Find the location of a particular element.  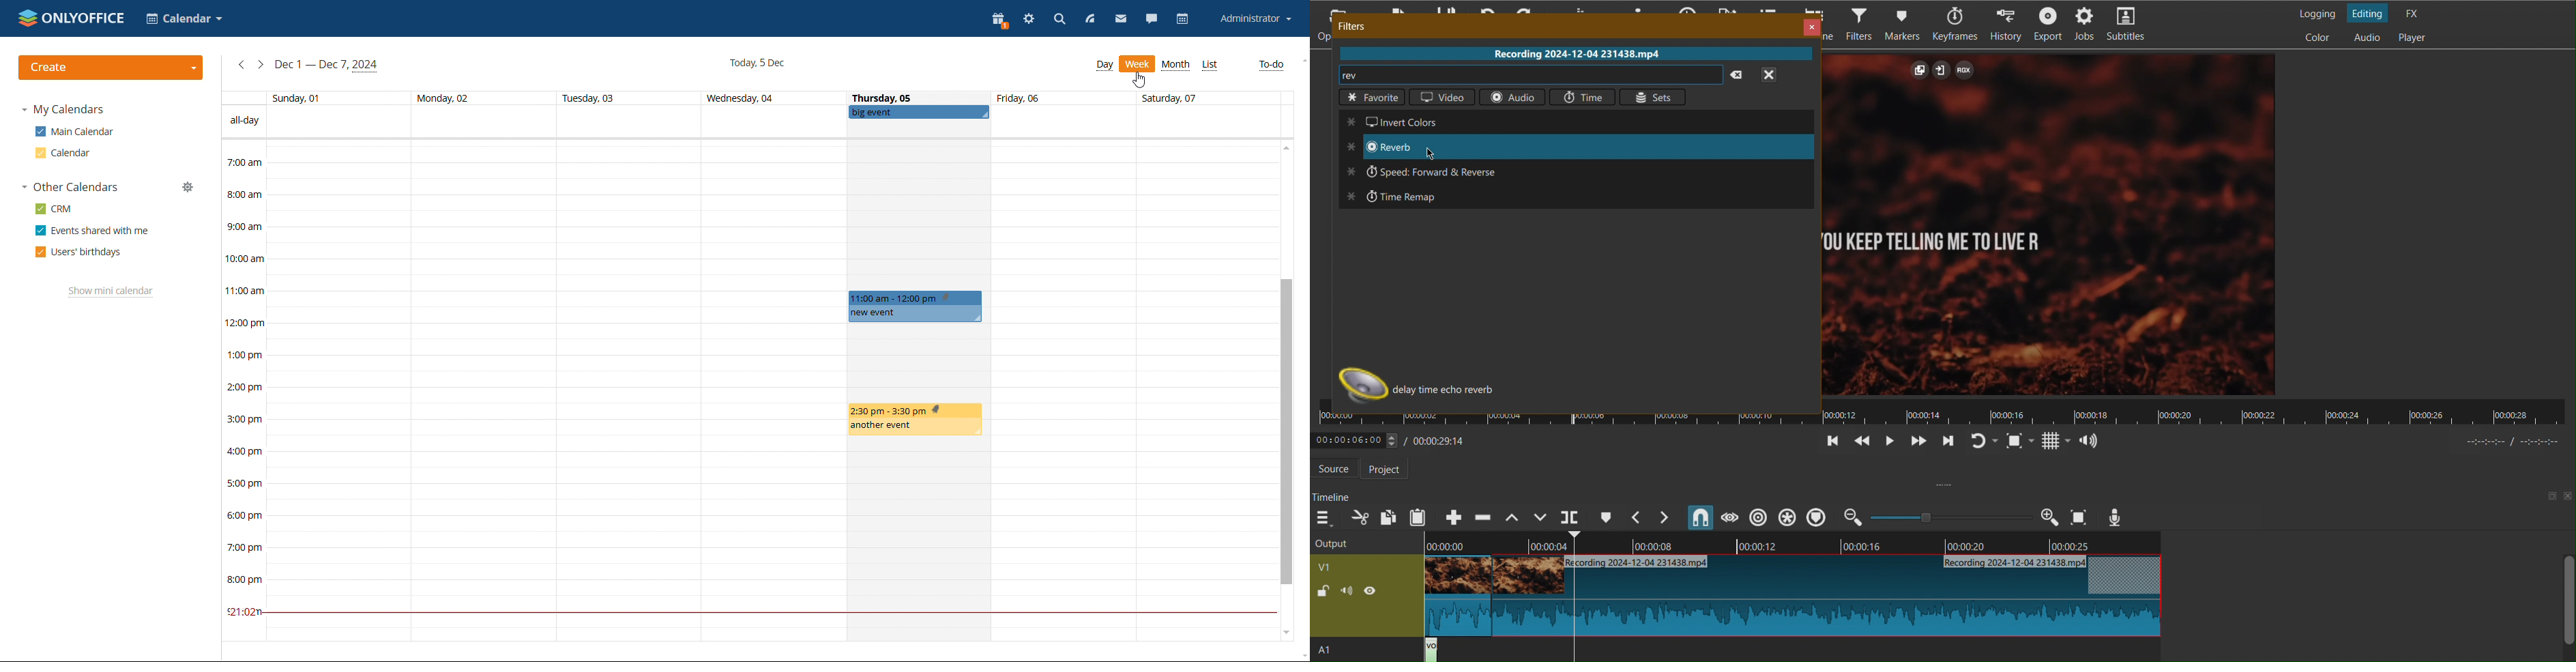

close is located at coordinates (2569, 497).